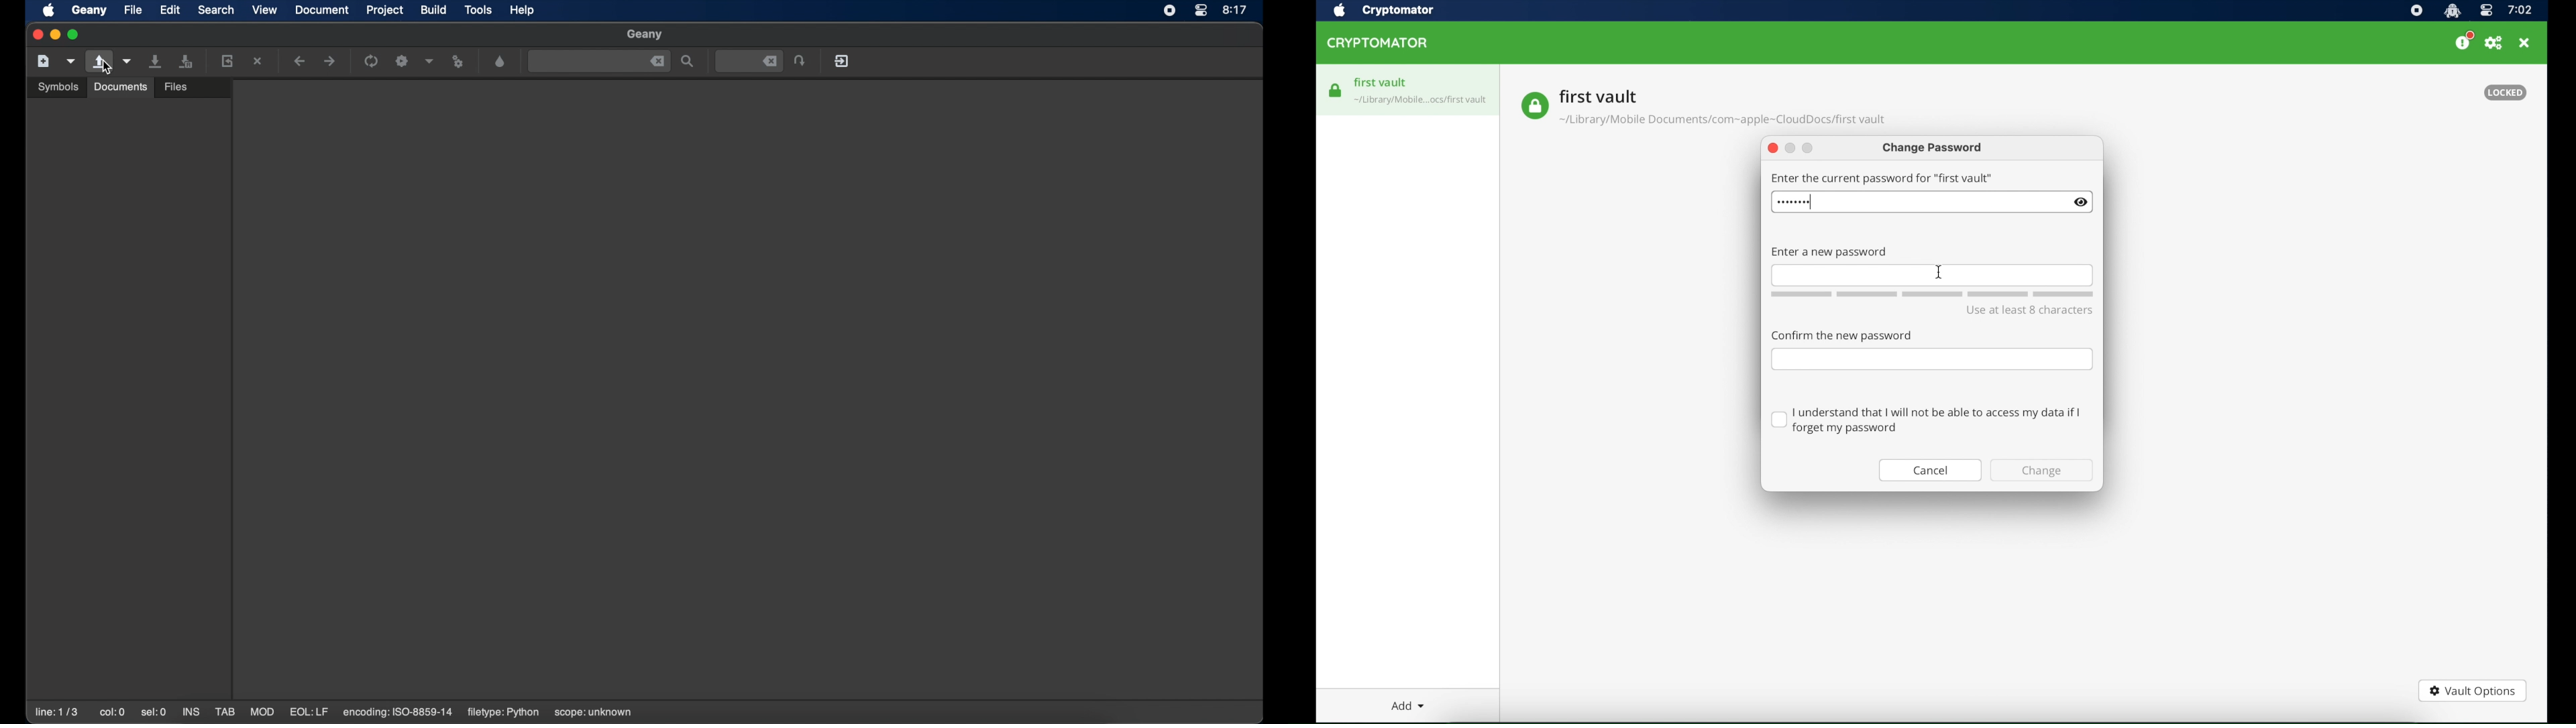  Describe the element at coordinates (1421, 102) in the screenshot. I see `vault icon` at that location.